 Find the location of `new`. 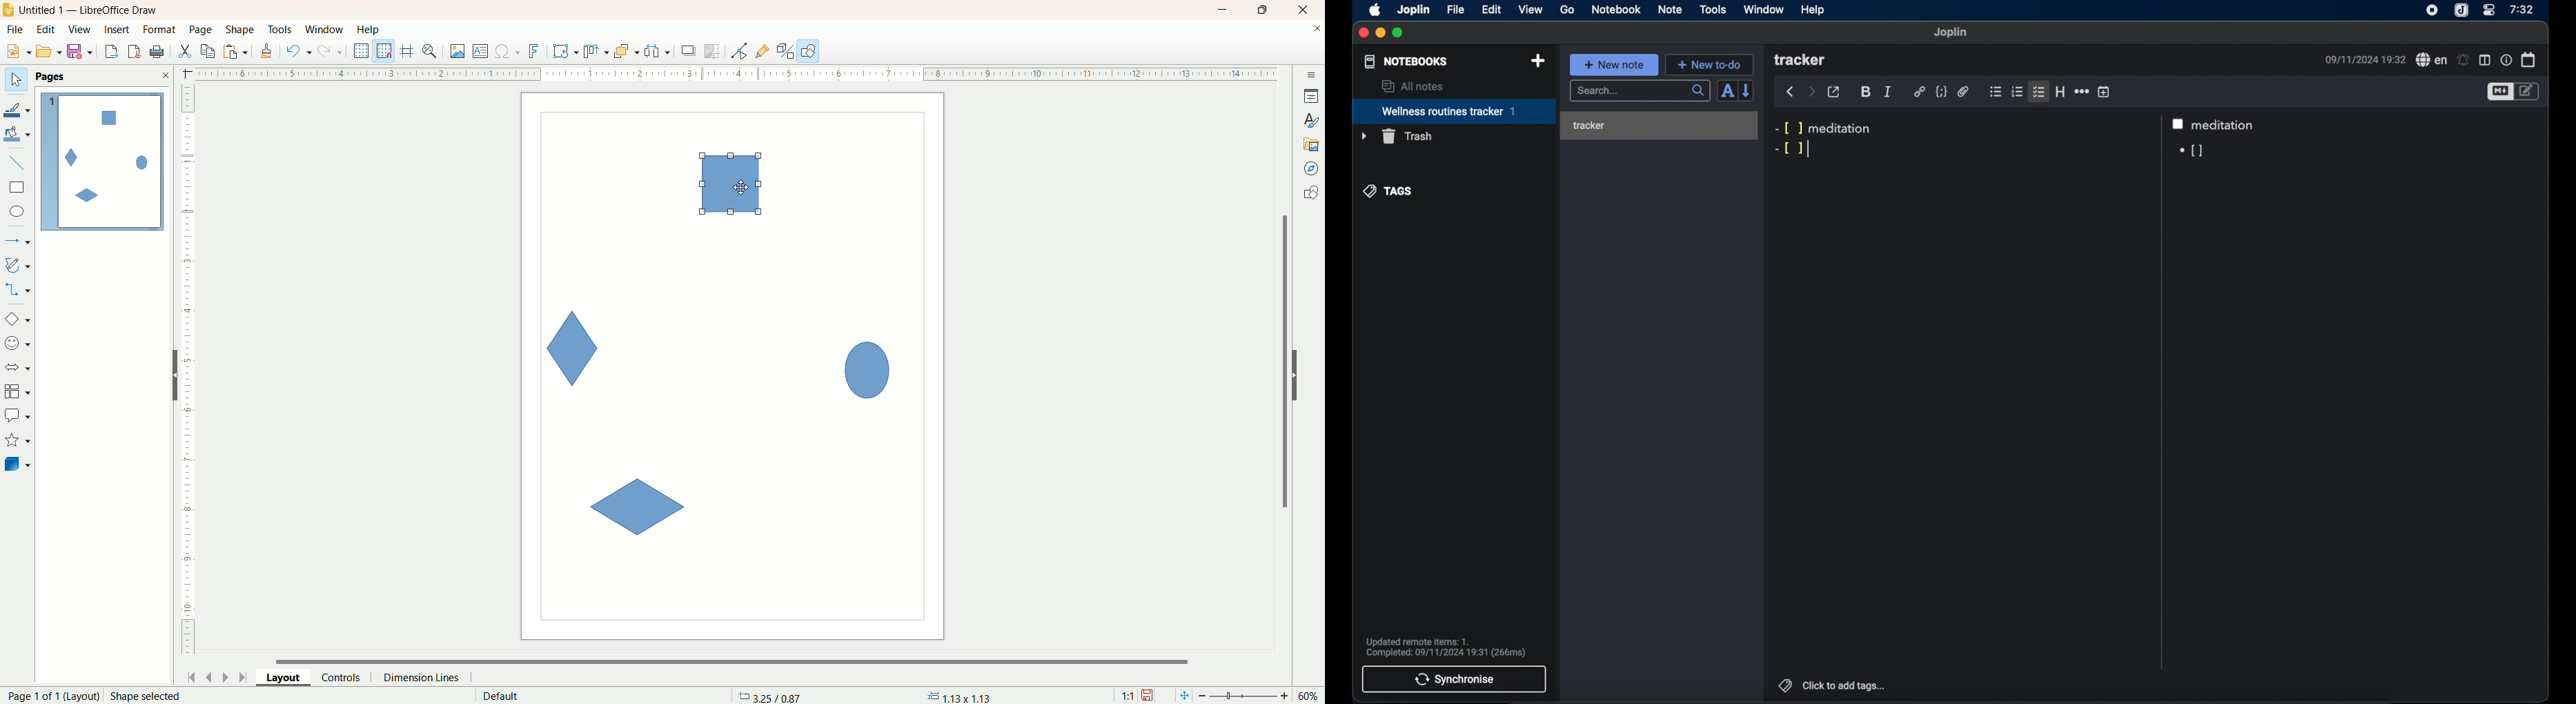

new is located at coordinates (16, 52).